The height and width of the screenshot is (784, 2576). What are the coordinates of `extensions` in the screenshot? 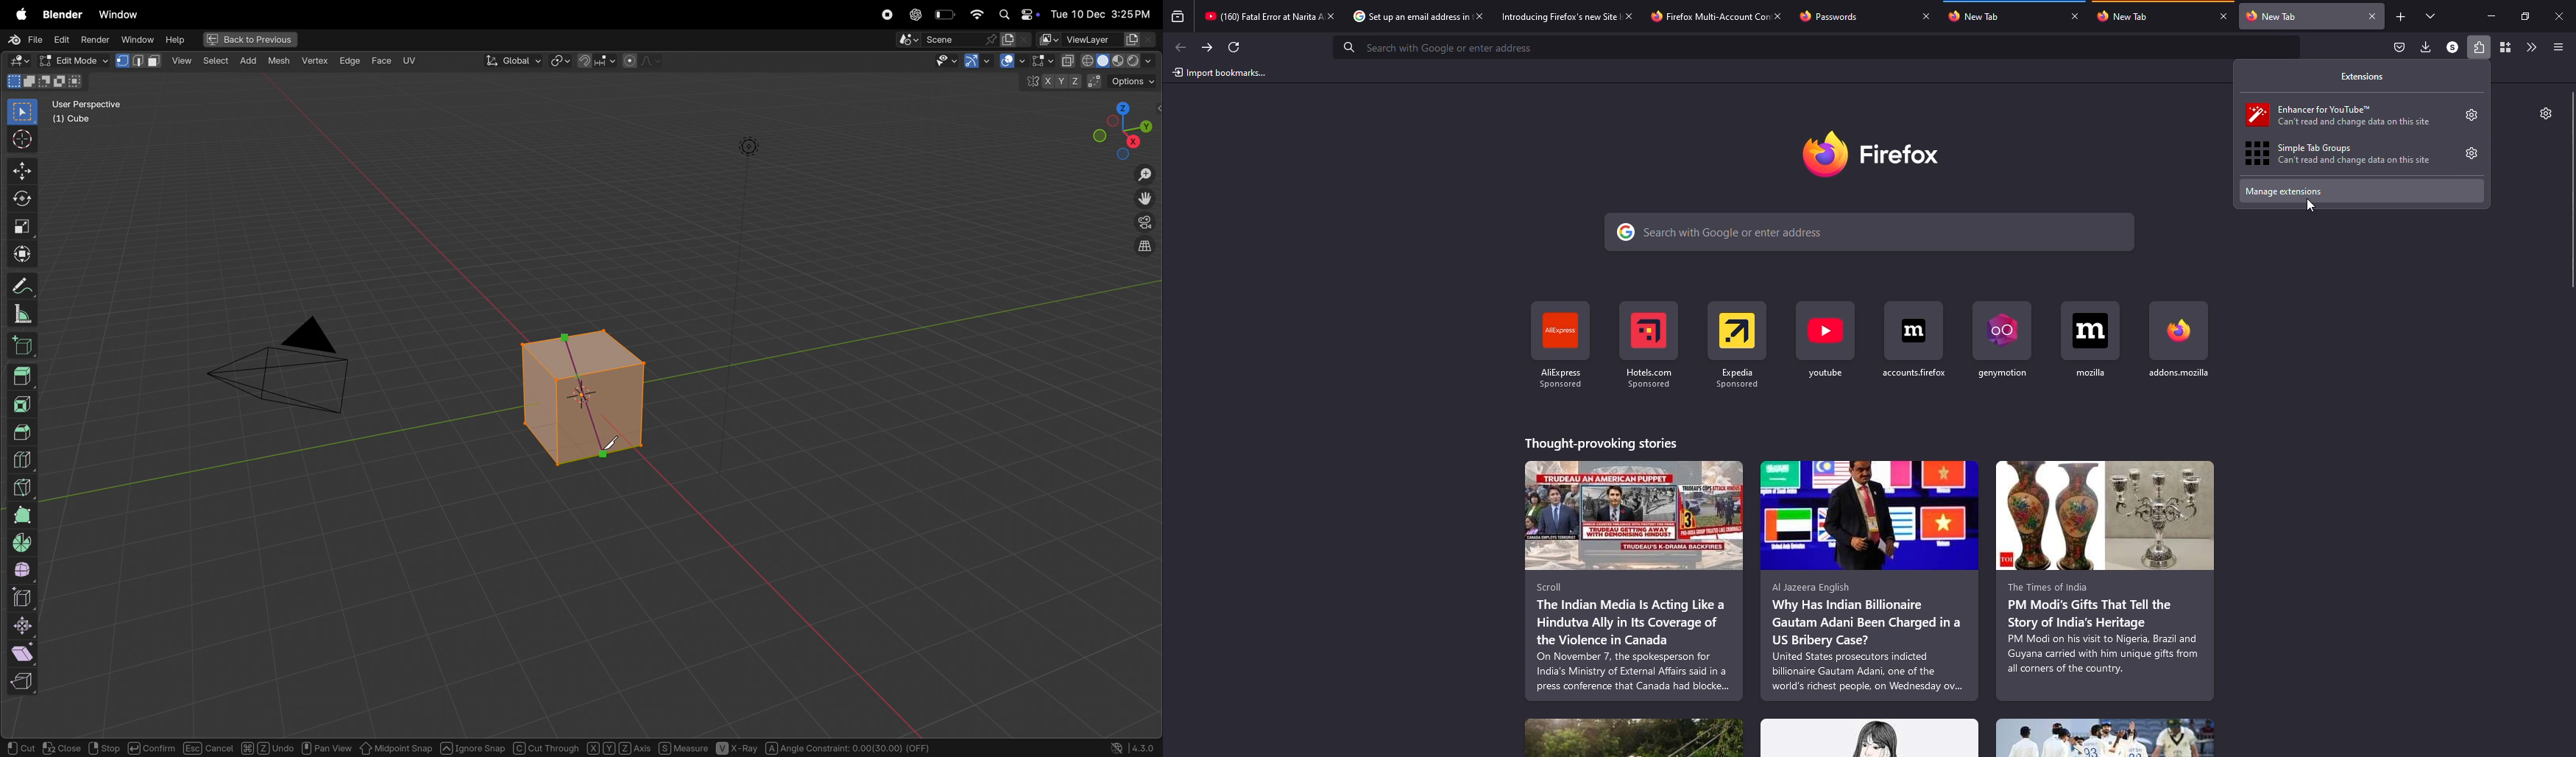 It's located at (2477, 47).